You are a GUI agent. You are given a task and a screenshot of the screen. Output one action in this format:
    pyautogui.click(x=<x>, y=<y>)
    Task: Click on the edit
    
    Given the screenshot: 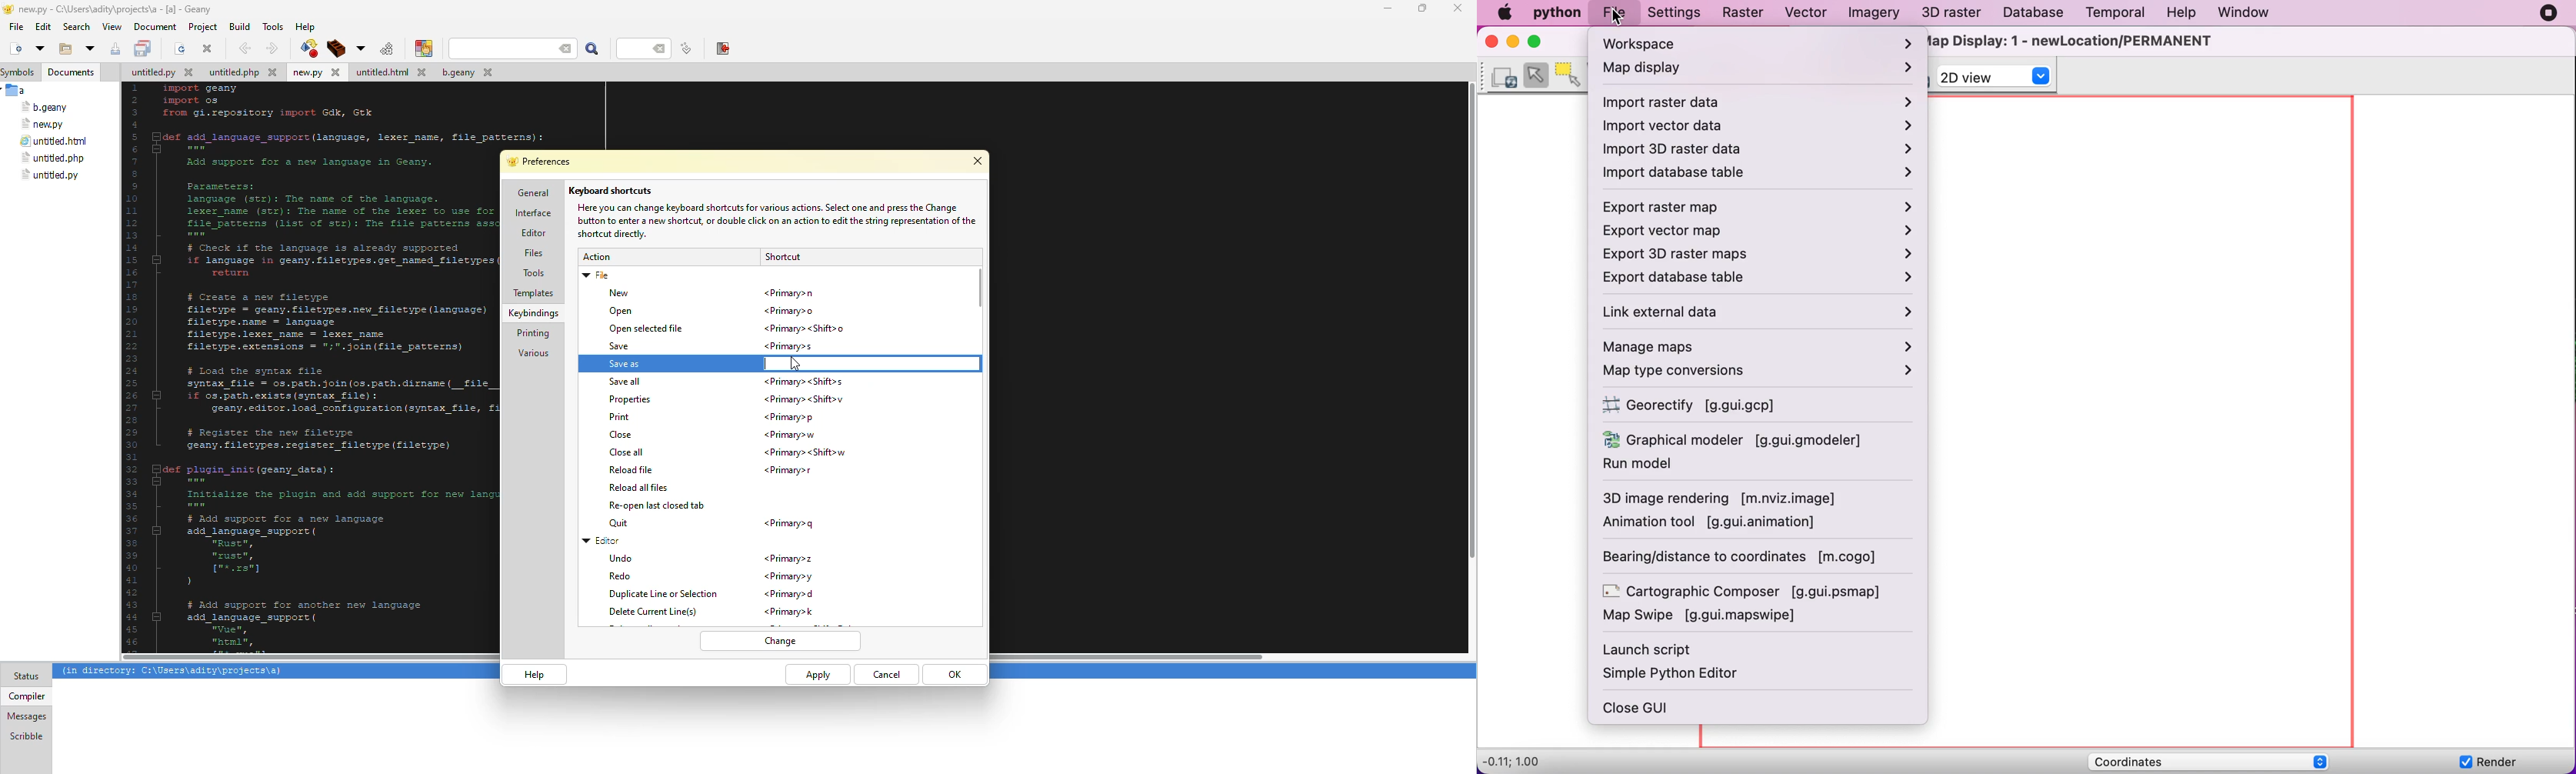 What is the action you would take?
    pyautogui.click(x=43, y=28)
    